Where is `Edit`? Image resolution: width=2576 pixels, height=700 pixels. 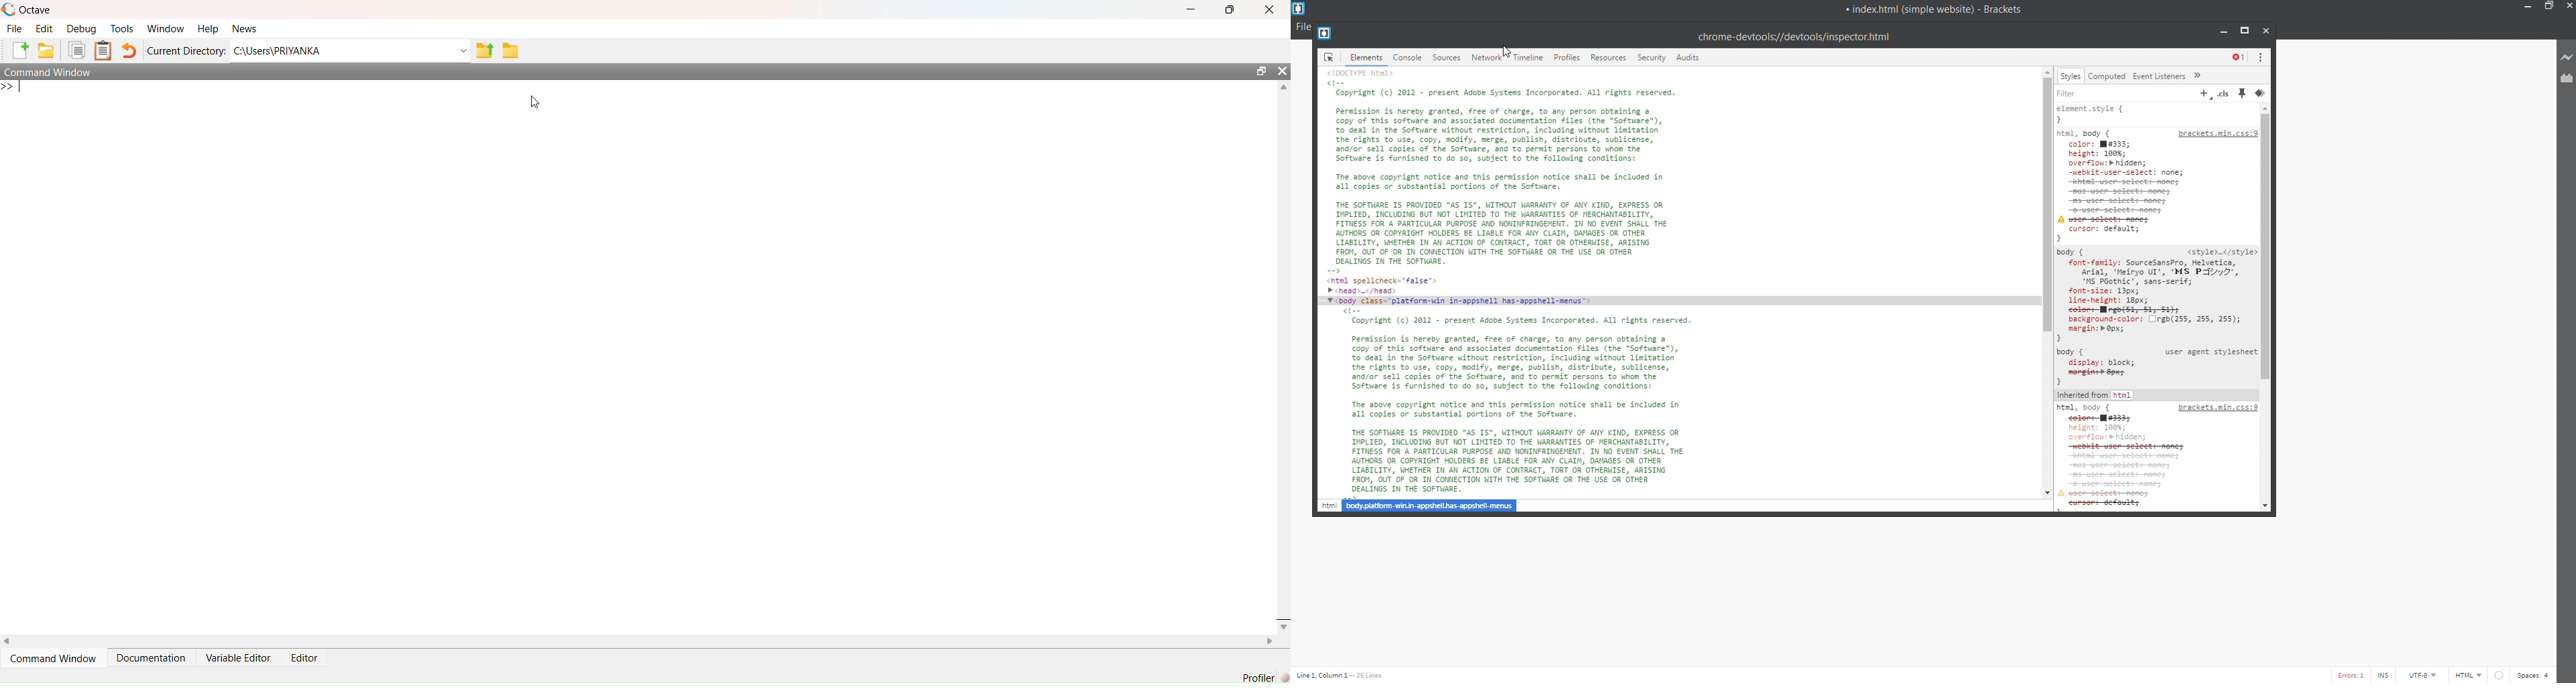
Edit is located at coordinates (45, 30).